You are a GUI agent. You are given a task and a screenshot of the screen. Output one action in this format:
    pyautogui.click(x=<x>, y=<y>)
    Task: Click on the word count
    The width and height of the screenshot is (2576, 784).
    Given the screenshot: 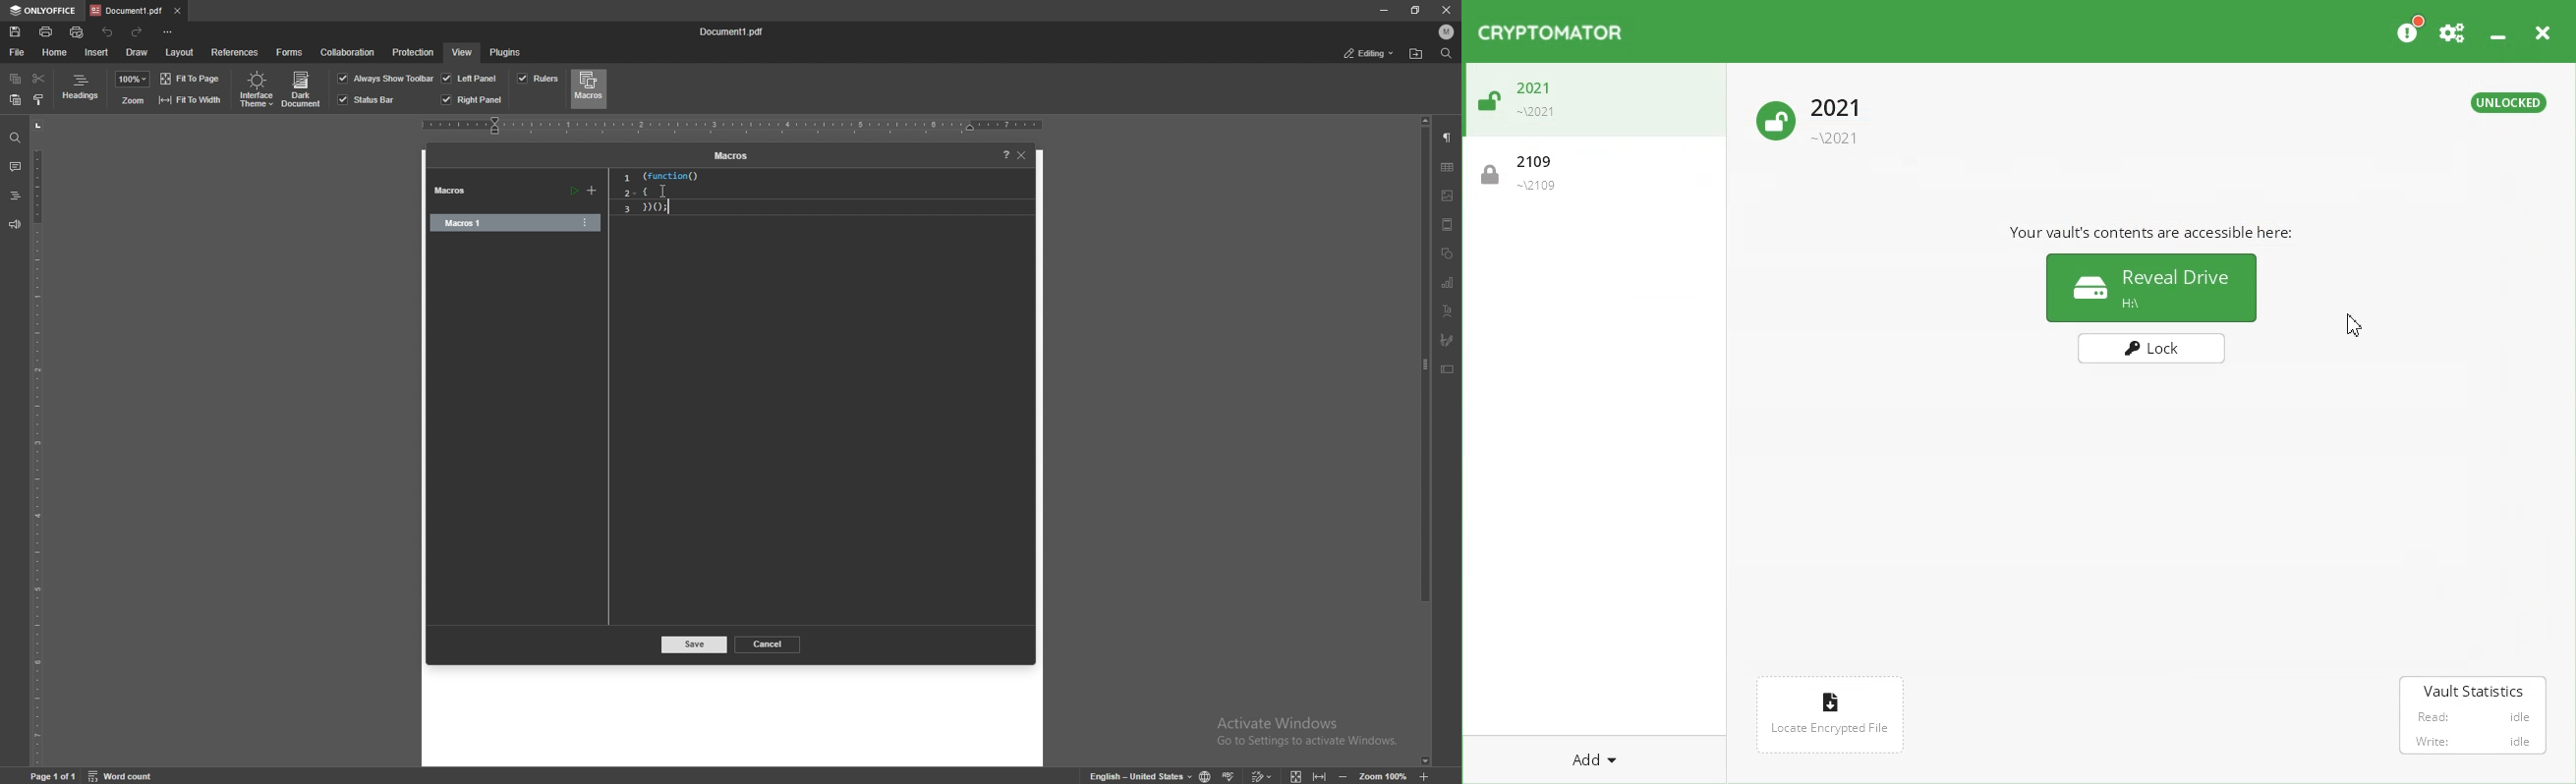 What is the action you would take?
    pyautogui.click(x=128, y=776)
    